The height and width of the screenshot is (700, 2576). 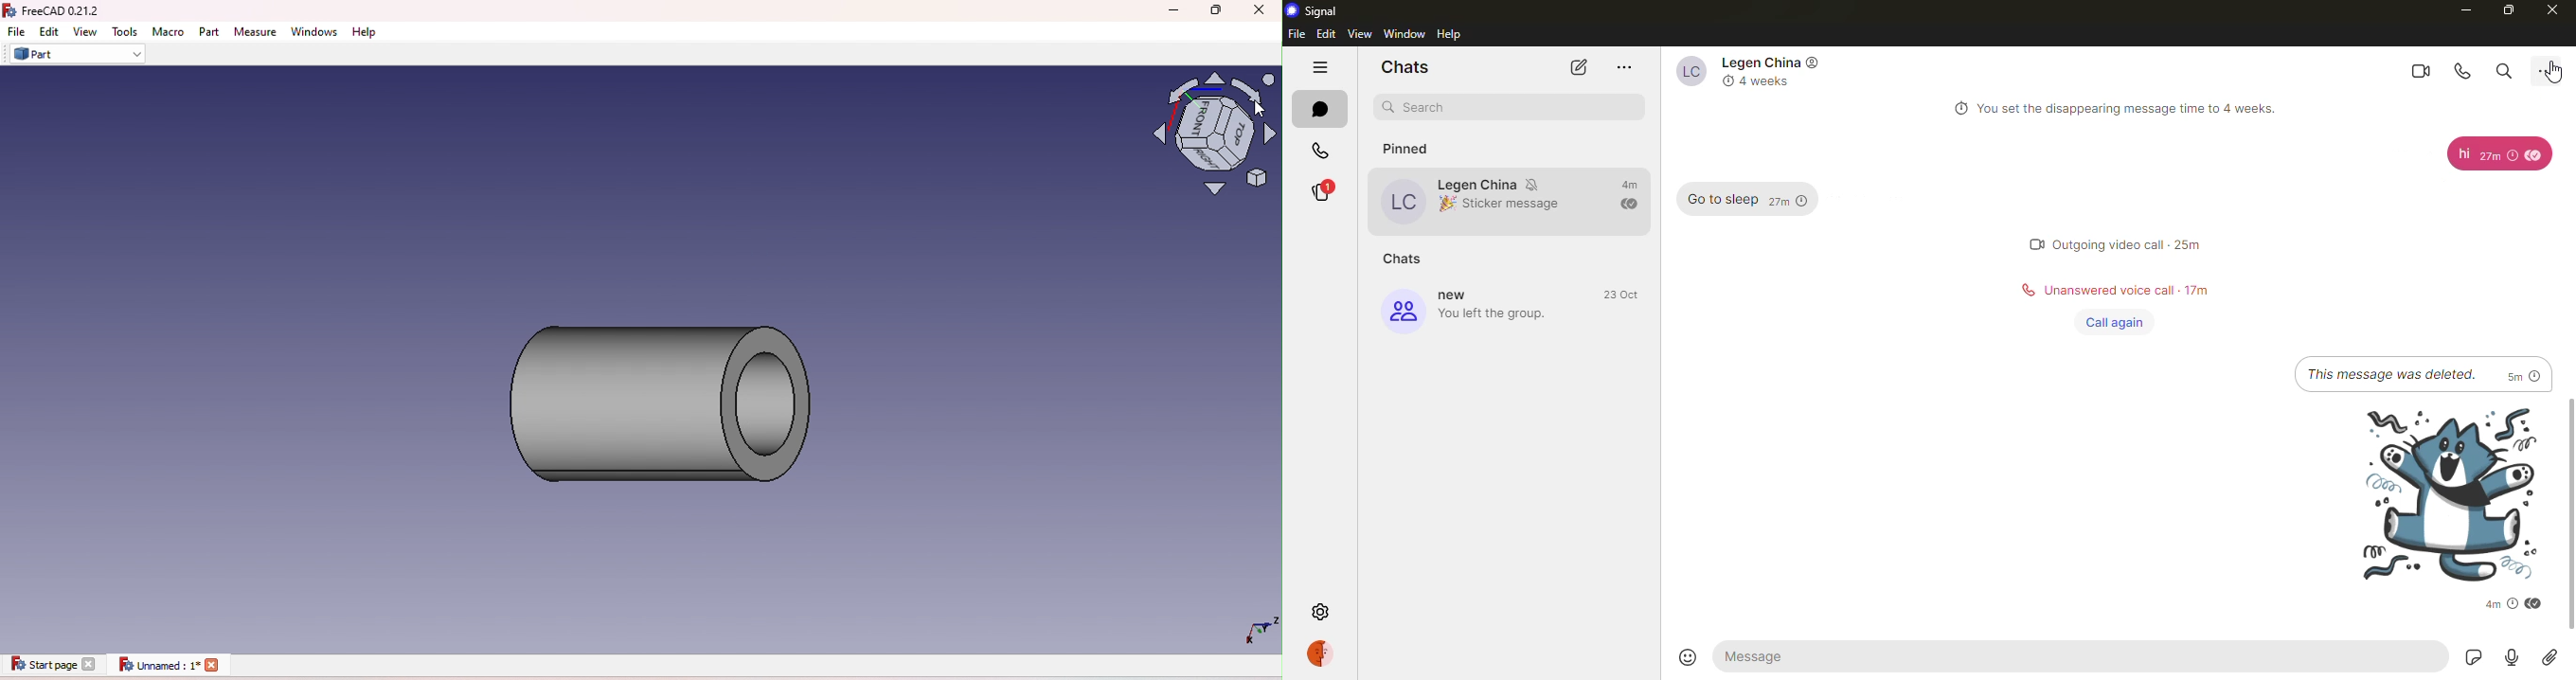 I want to click on window, so click(x=1404, y=33).